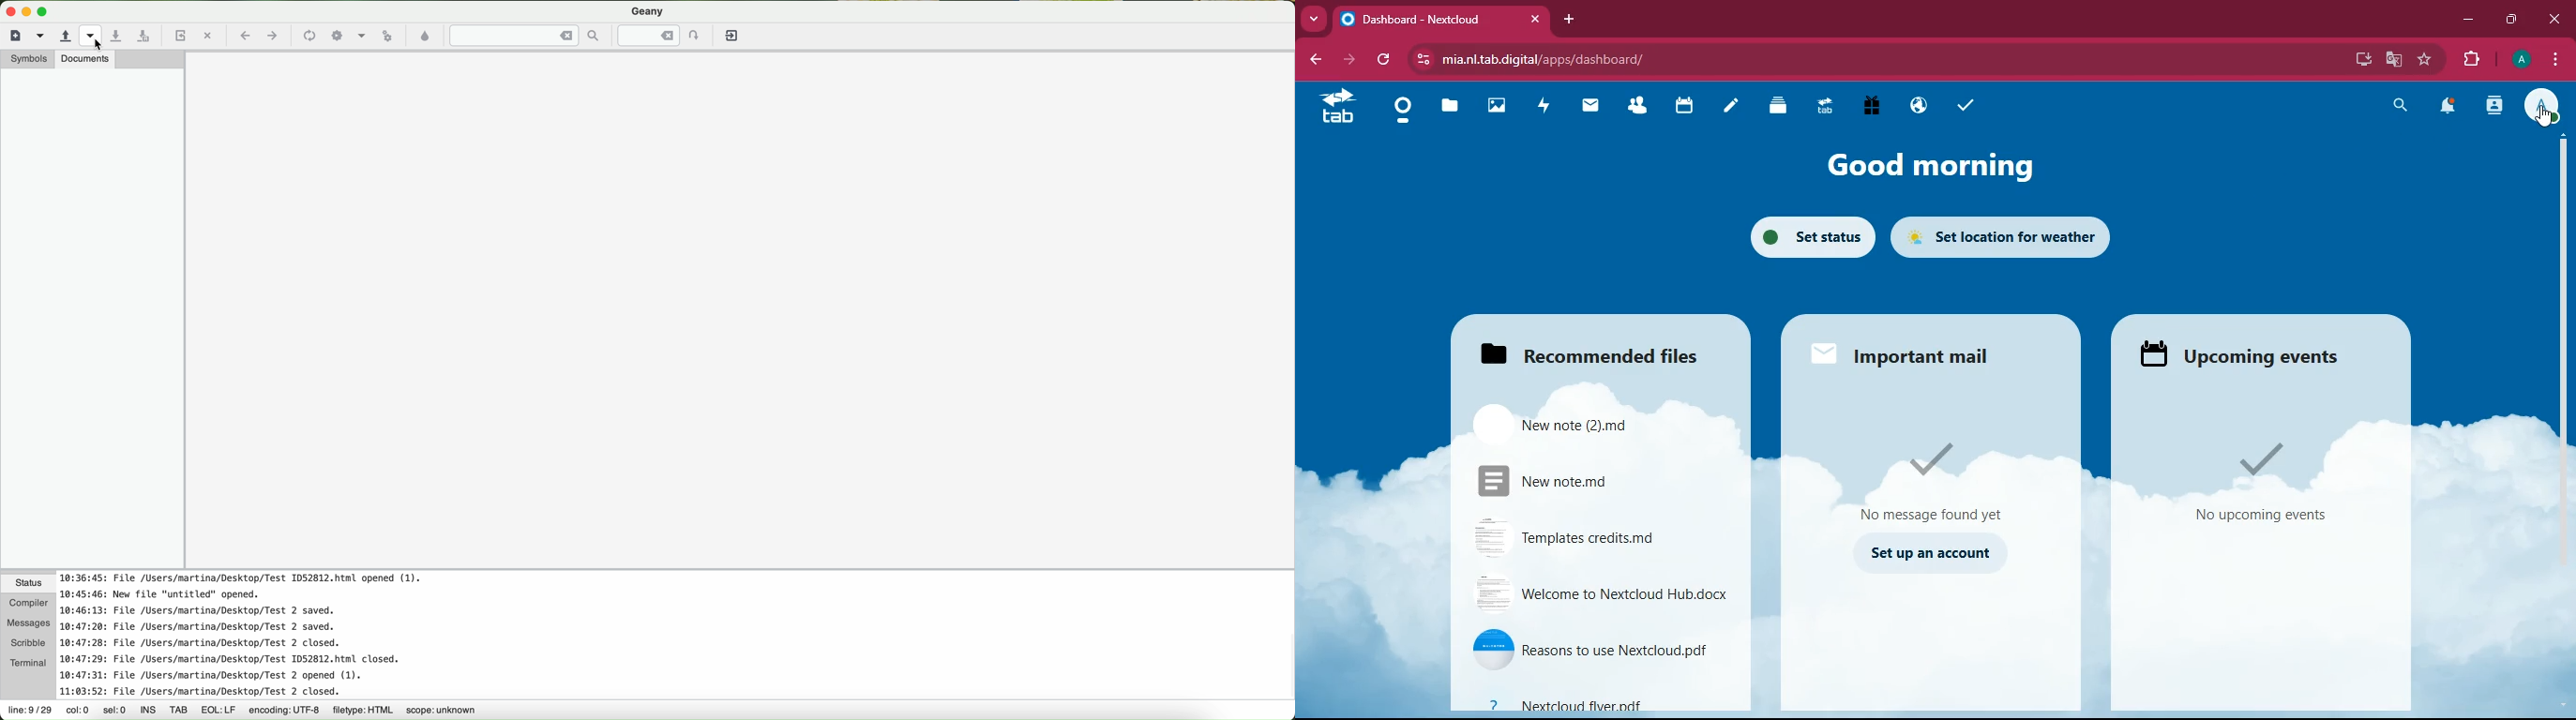 The height and width of the screenshot is (728, 2576). Describe the element at coordinates (1938, 556) in the screenshot. I see `set up an account` at that location.